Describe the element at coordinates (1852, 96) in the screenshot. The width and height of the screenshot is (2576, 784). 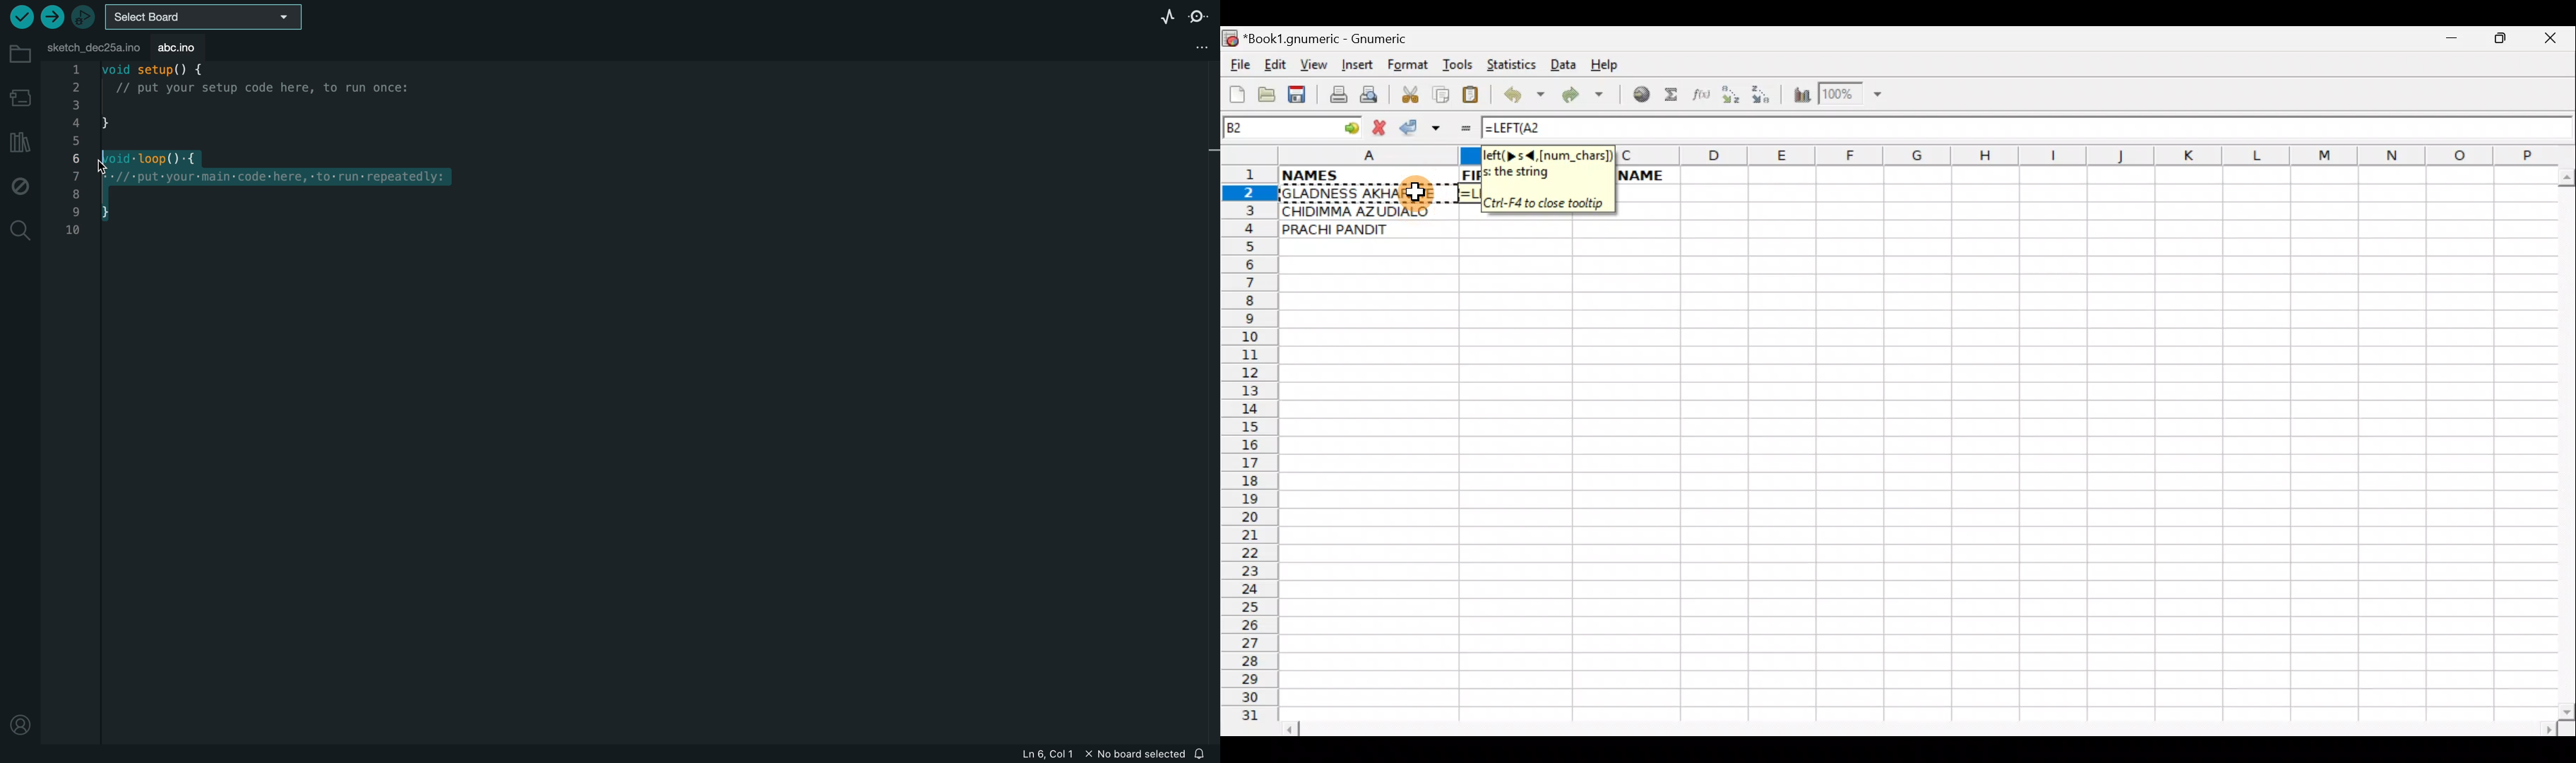
I see `Zoom` at that location.